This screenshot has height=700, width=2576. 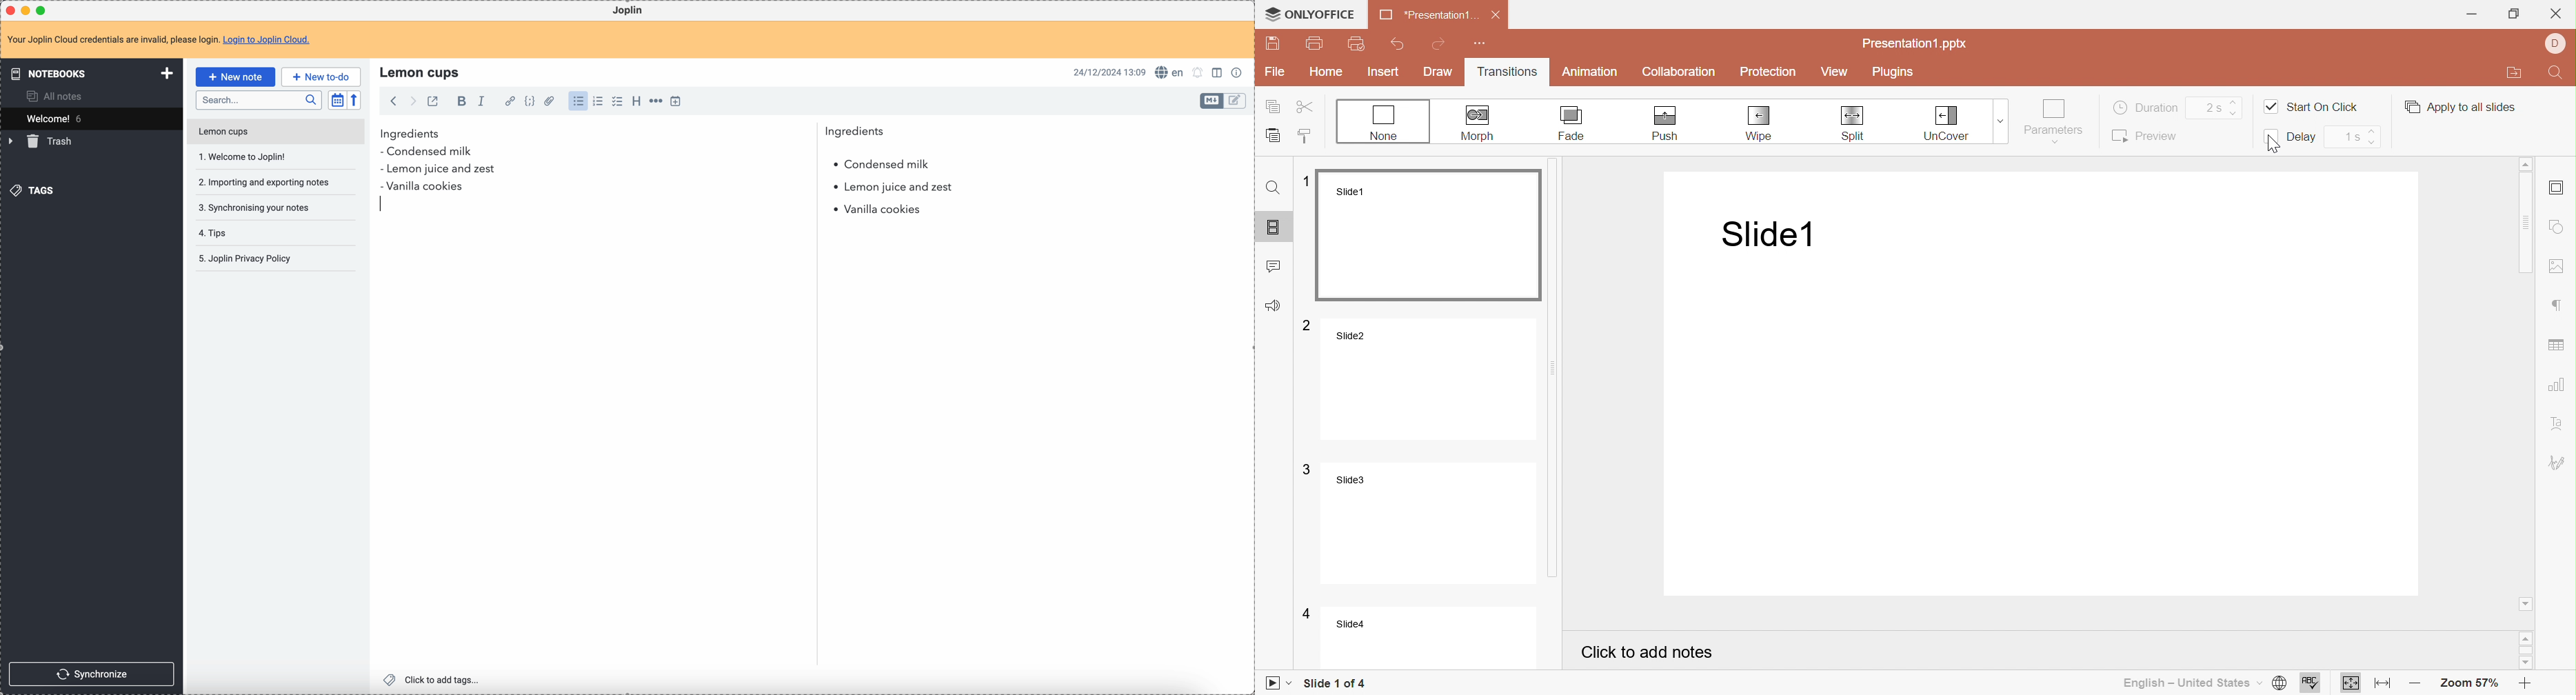 What do you see at coordinates (92, 674) in the screenshot?
I see `synchronize` at bounding box center [92, 674].